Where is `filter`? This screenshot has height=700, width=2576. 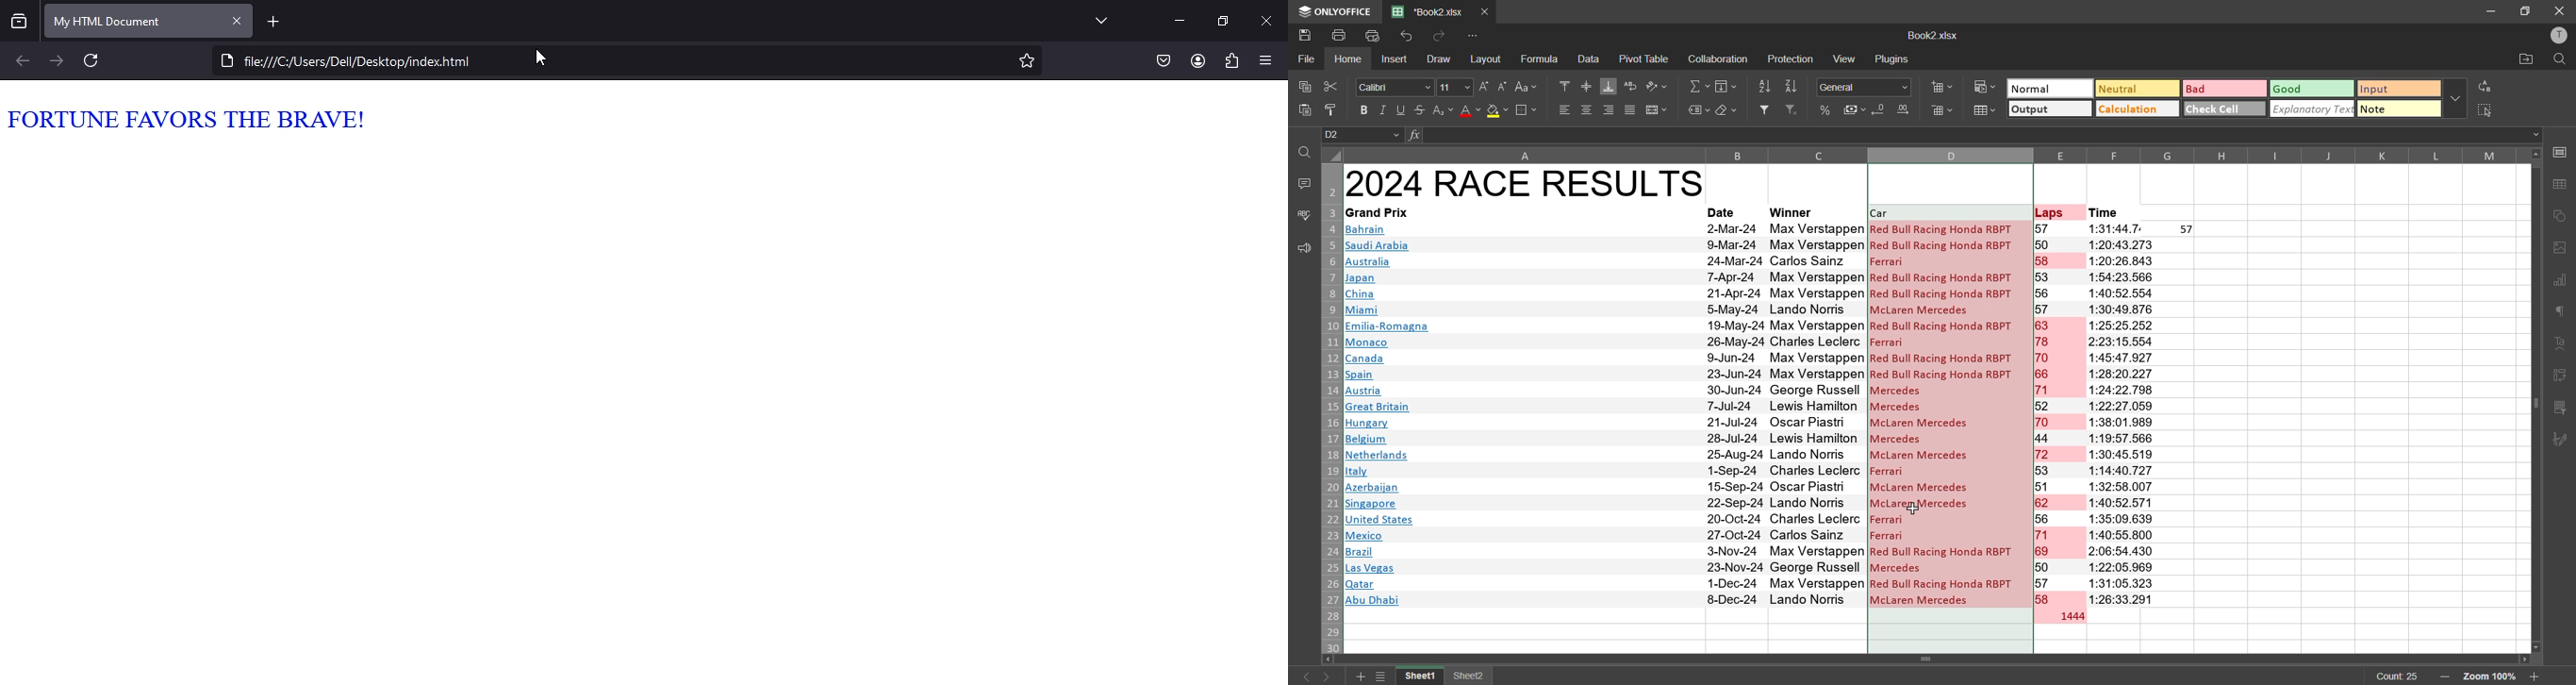 filter is located at coordinates (1764, 109).